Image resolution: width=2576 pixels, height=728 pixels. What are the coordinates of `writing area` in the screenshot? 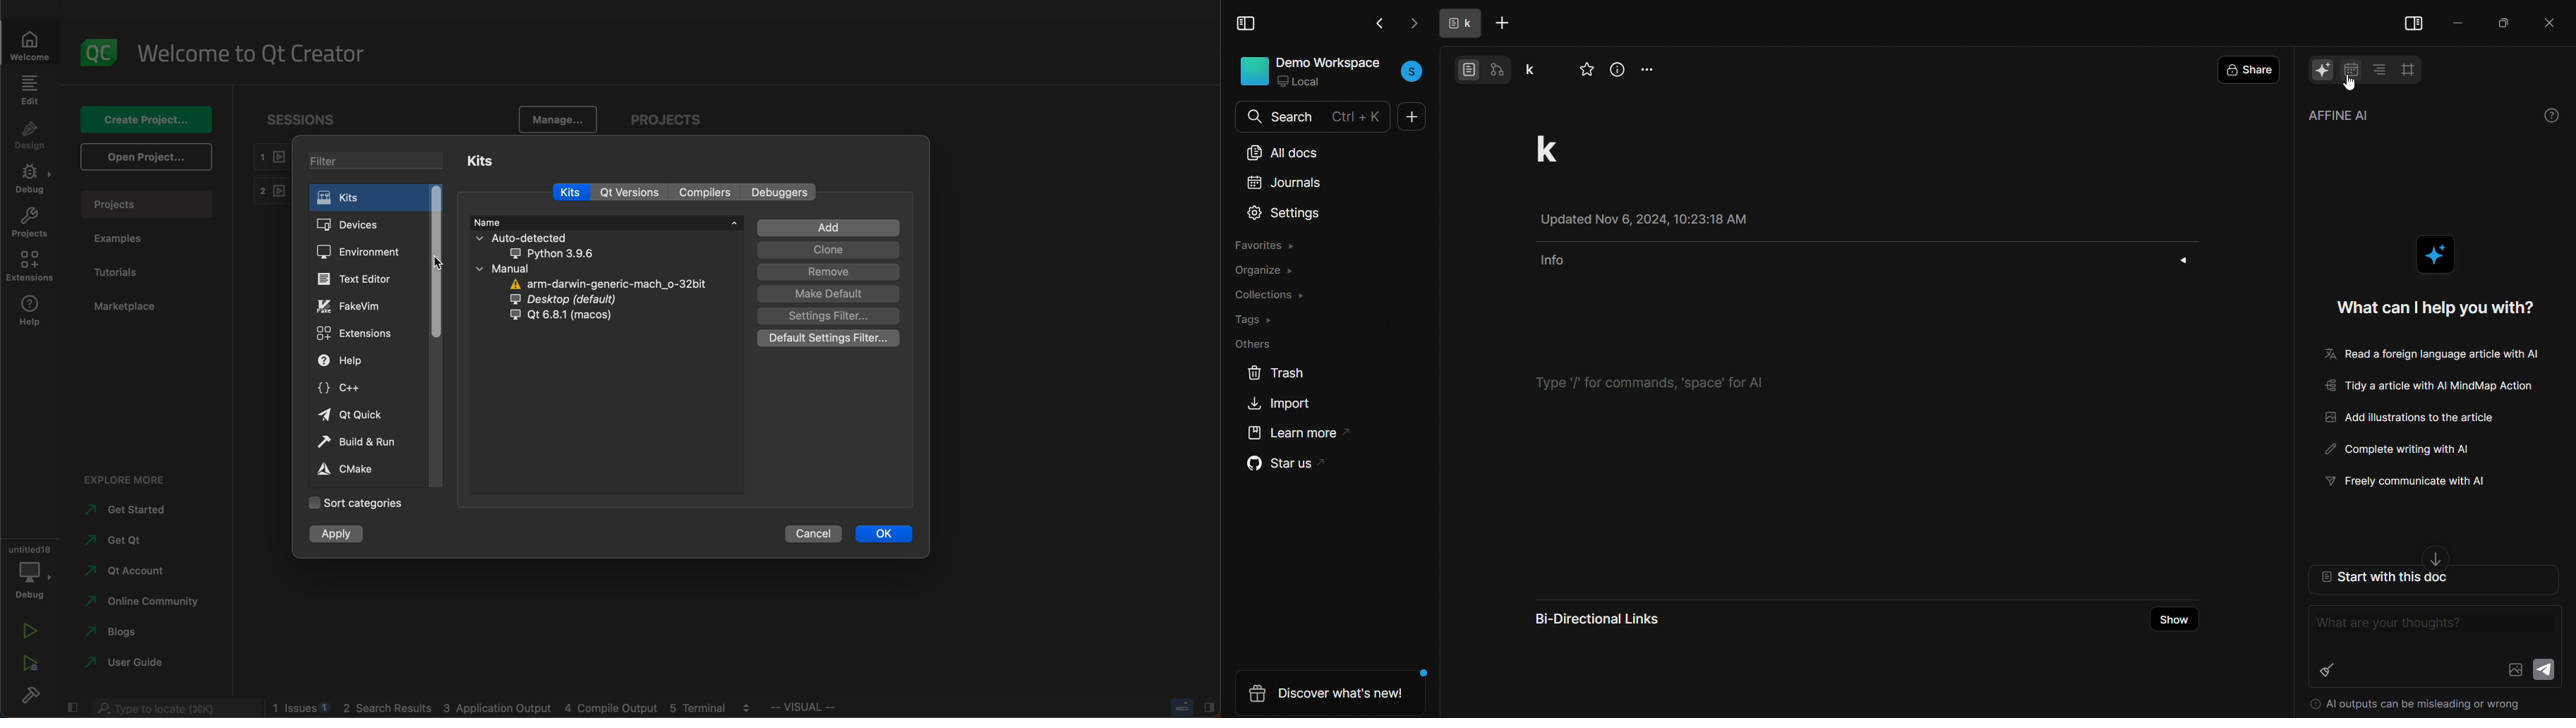 It's located at (2426, 633).